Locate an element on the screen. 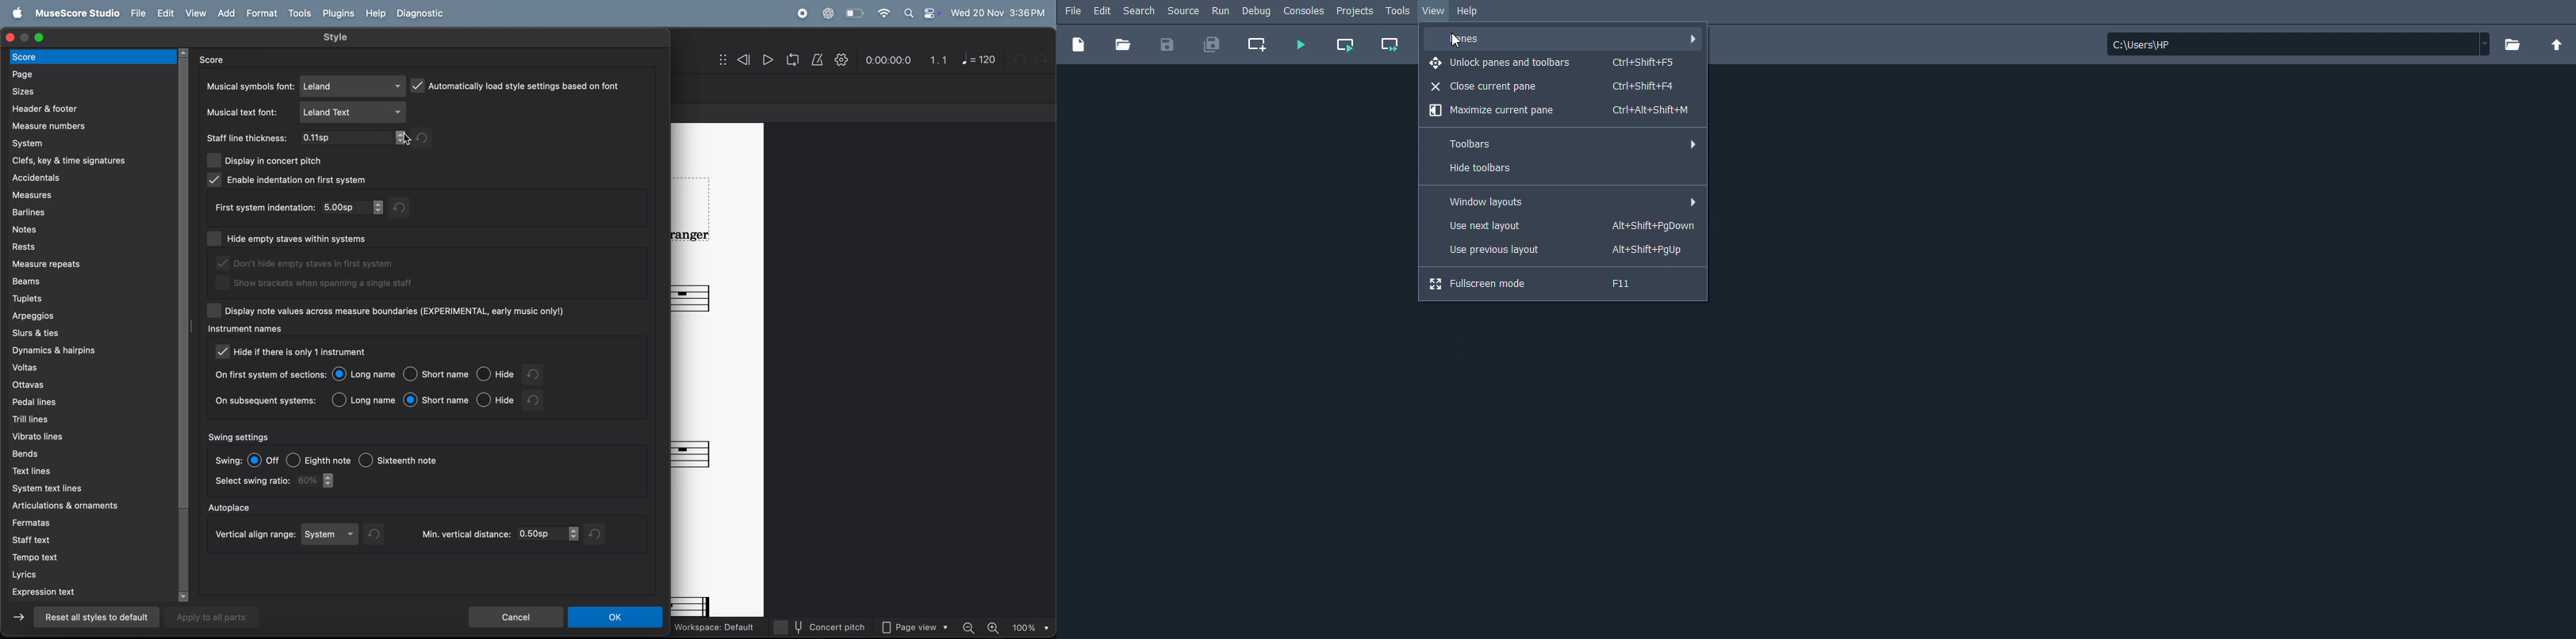 Image resolution: width=2576 pixels, height=644 pixels. Create new cell at the current line is located at coordinates (1259, 46).